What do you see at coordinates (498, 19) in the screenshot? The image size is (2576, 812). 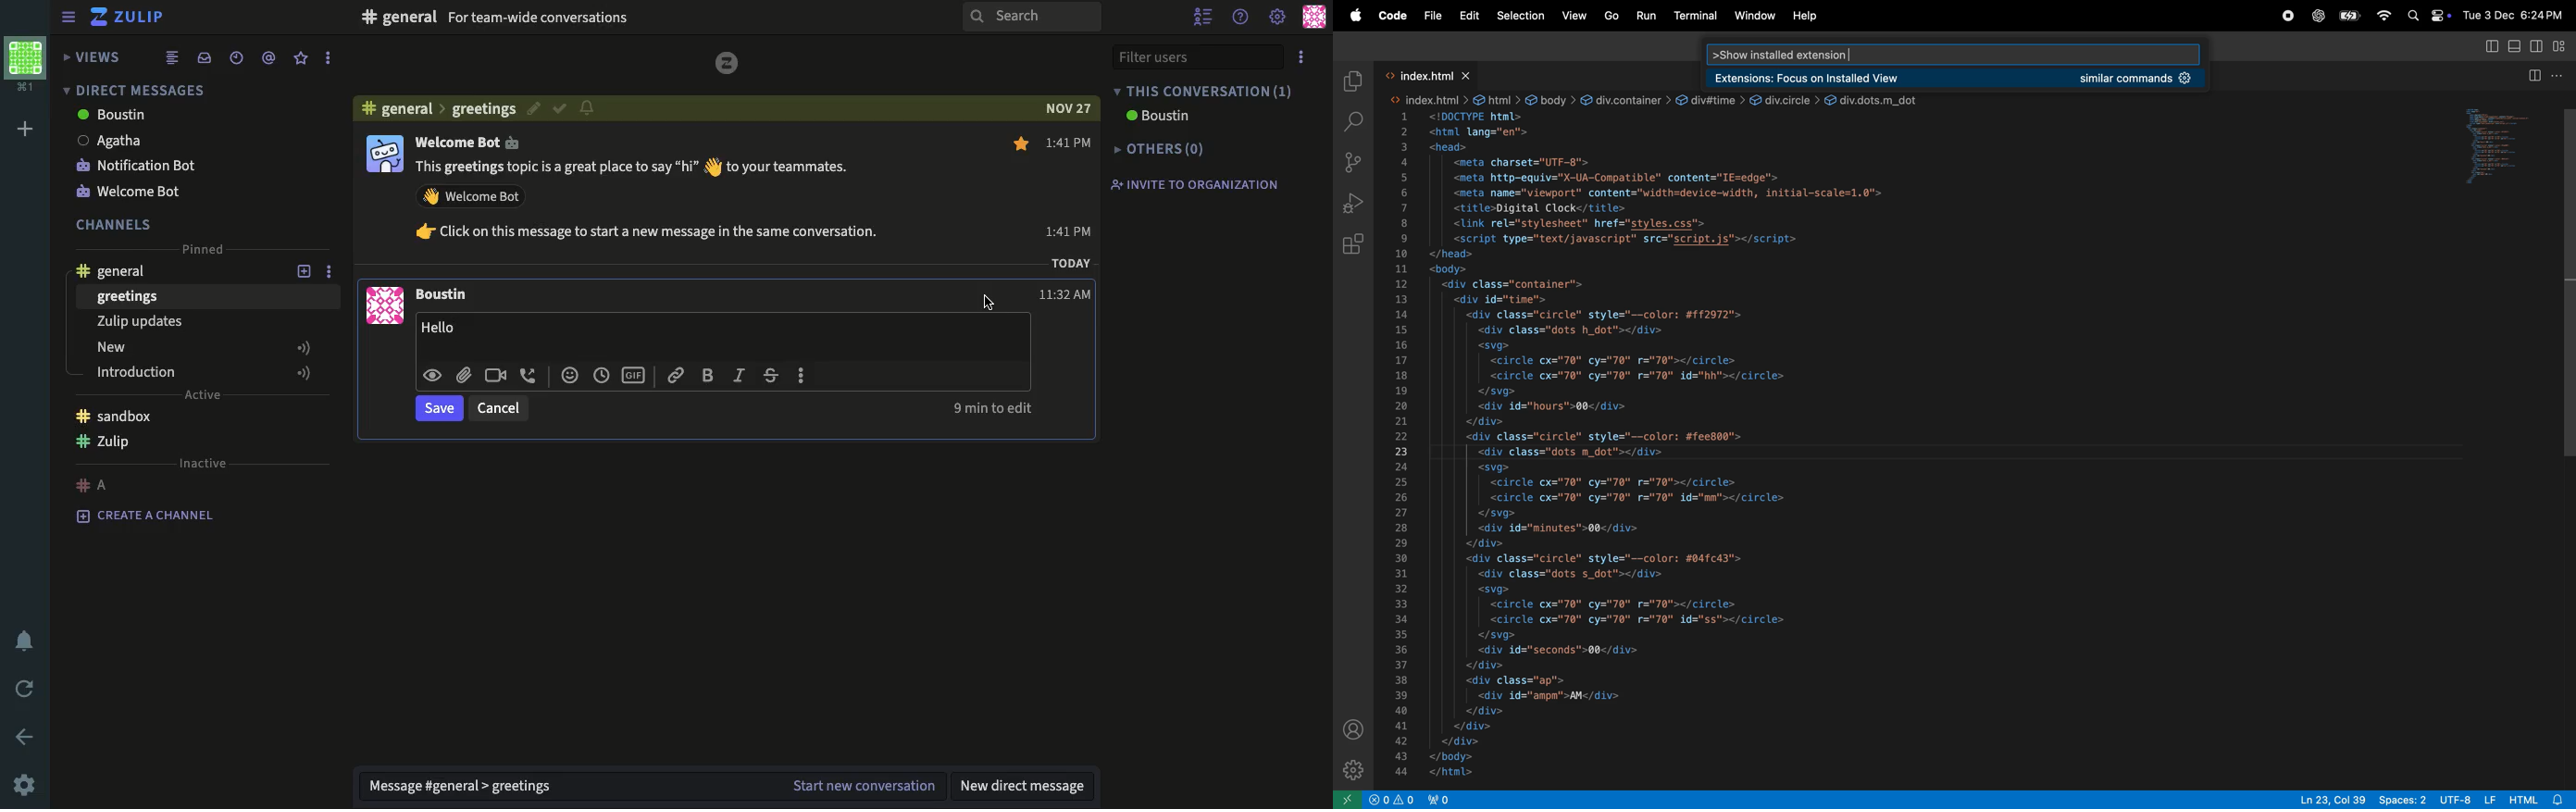 I see `general For team-wide conversations` at bounding box center [498, 19].